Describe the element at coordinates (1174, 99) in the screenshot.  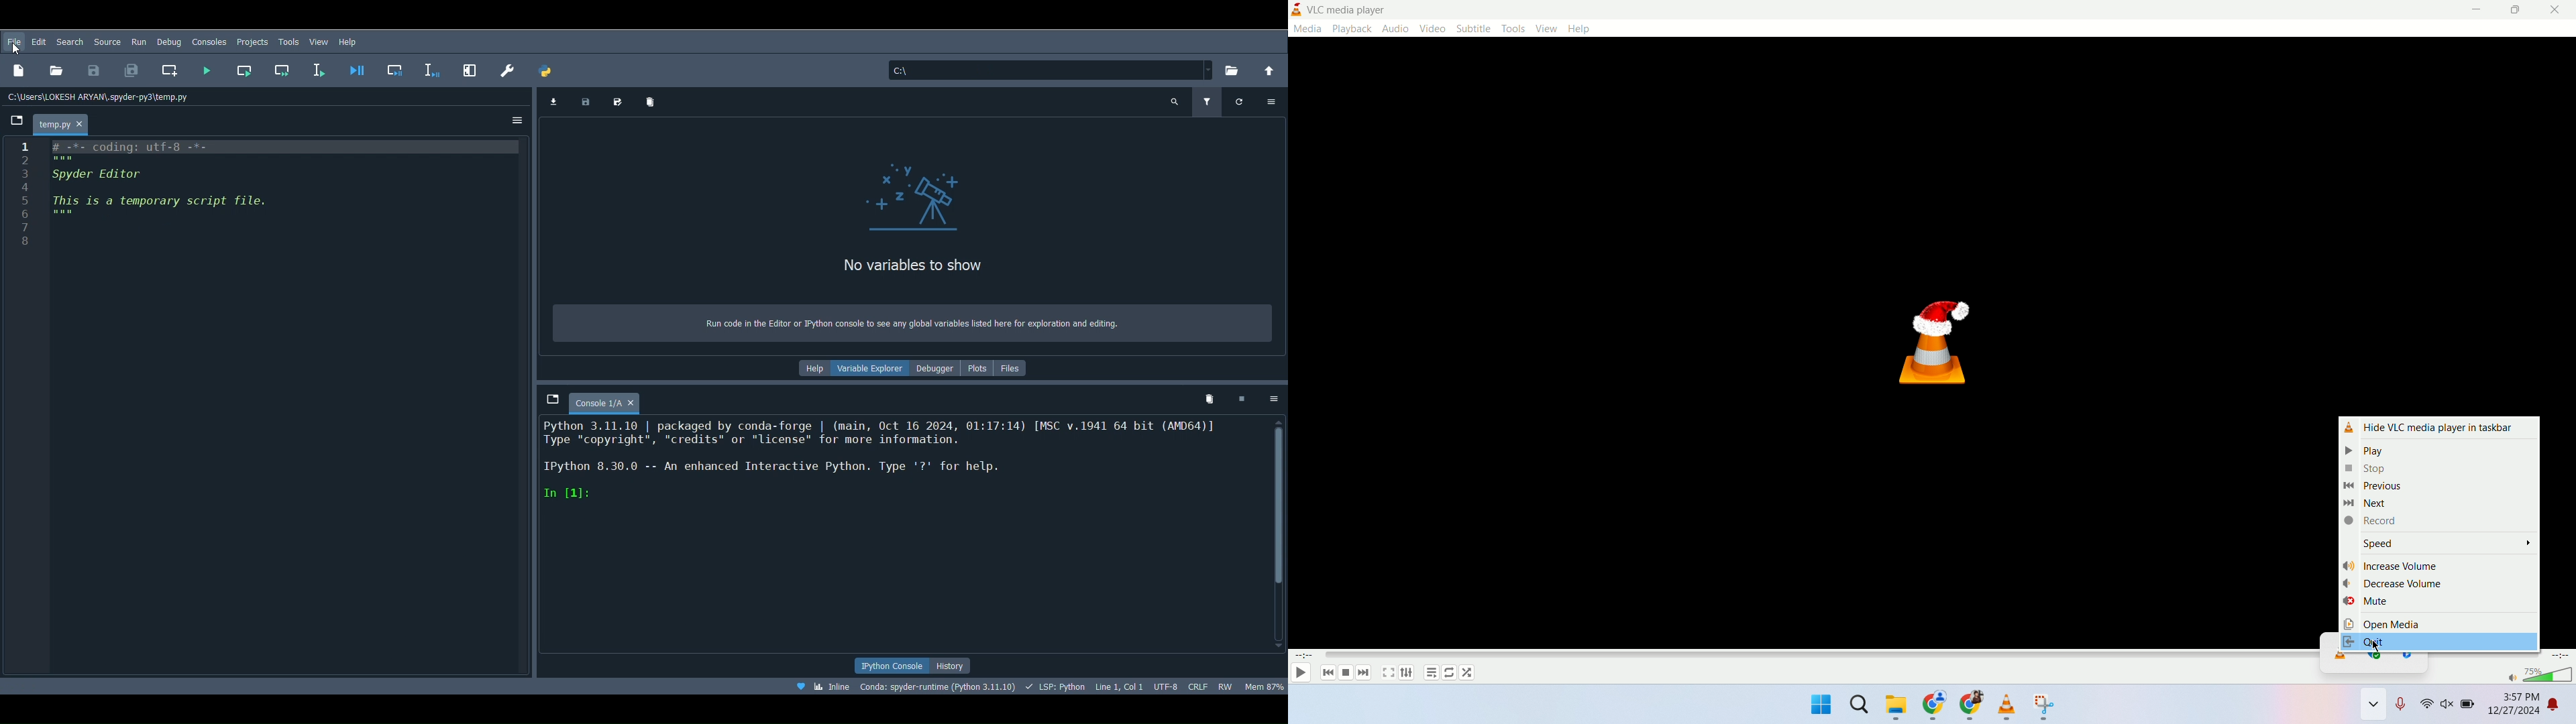
I see `Search variable names and types (Ctrl + F)` at that location.